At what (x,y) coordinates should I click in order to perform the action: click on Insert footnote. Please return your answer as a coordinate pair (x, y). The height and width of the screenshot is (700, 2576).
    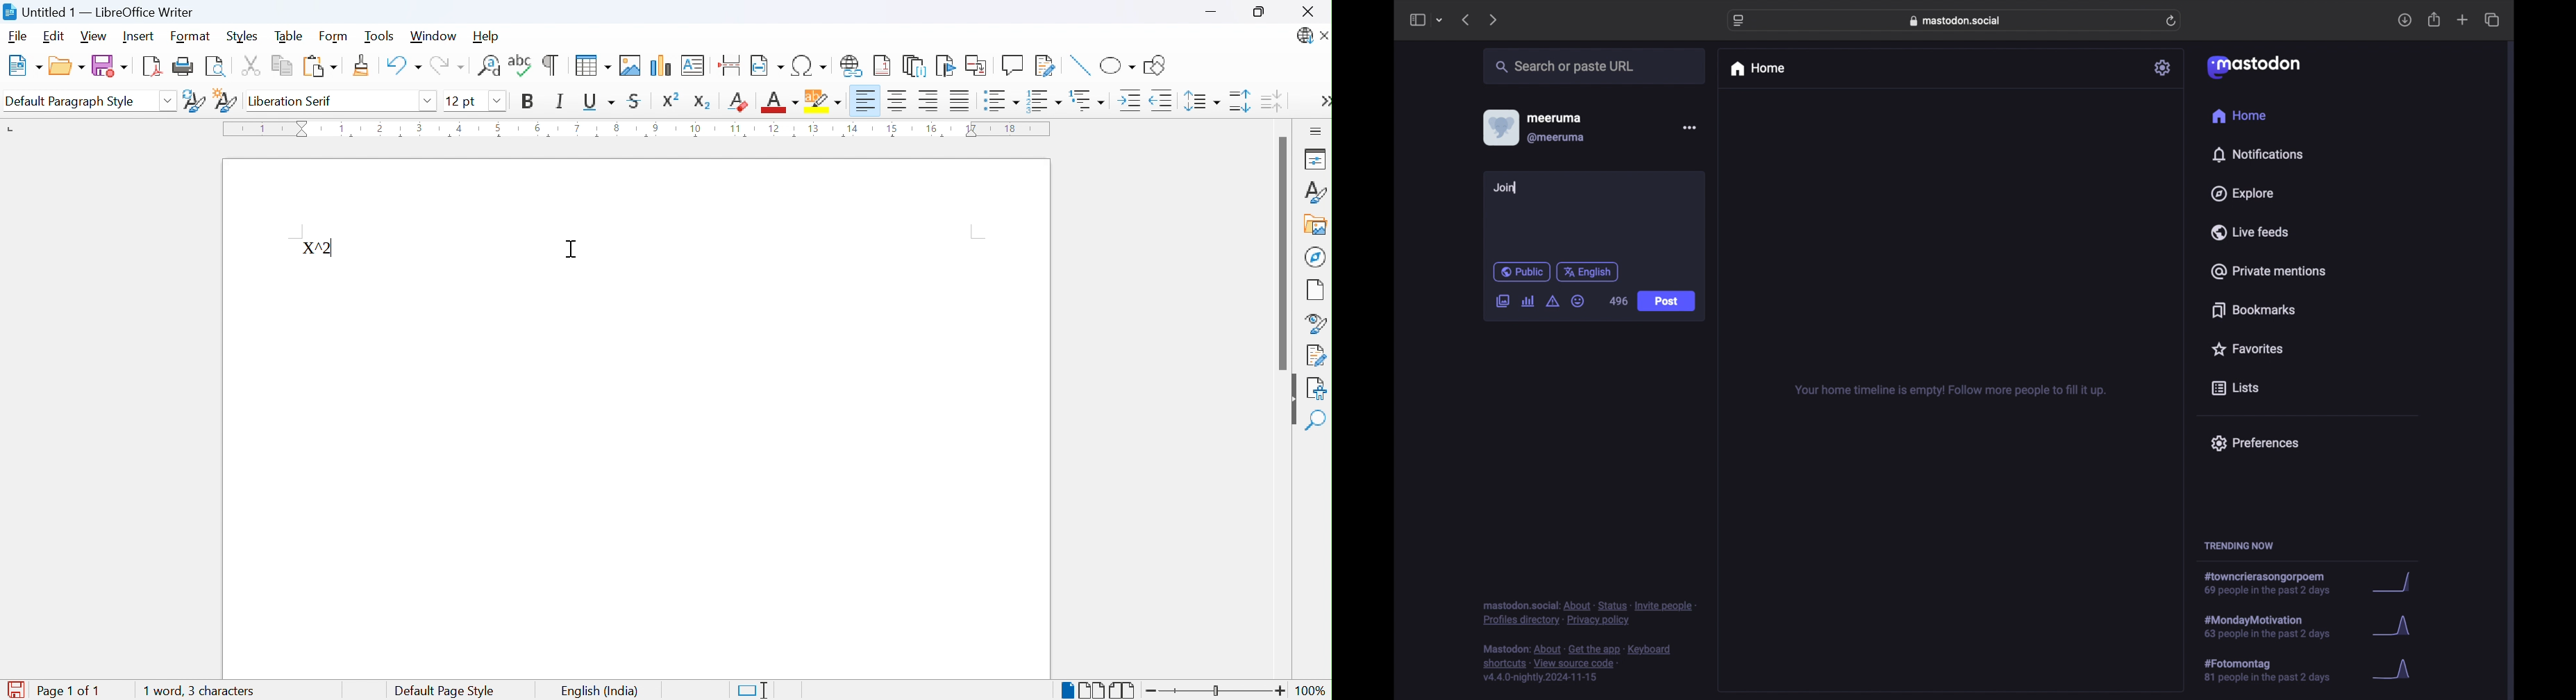
    Looking at the image, I should click on (882, 67).